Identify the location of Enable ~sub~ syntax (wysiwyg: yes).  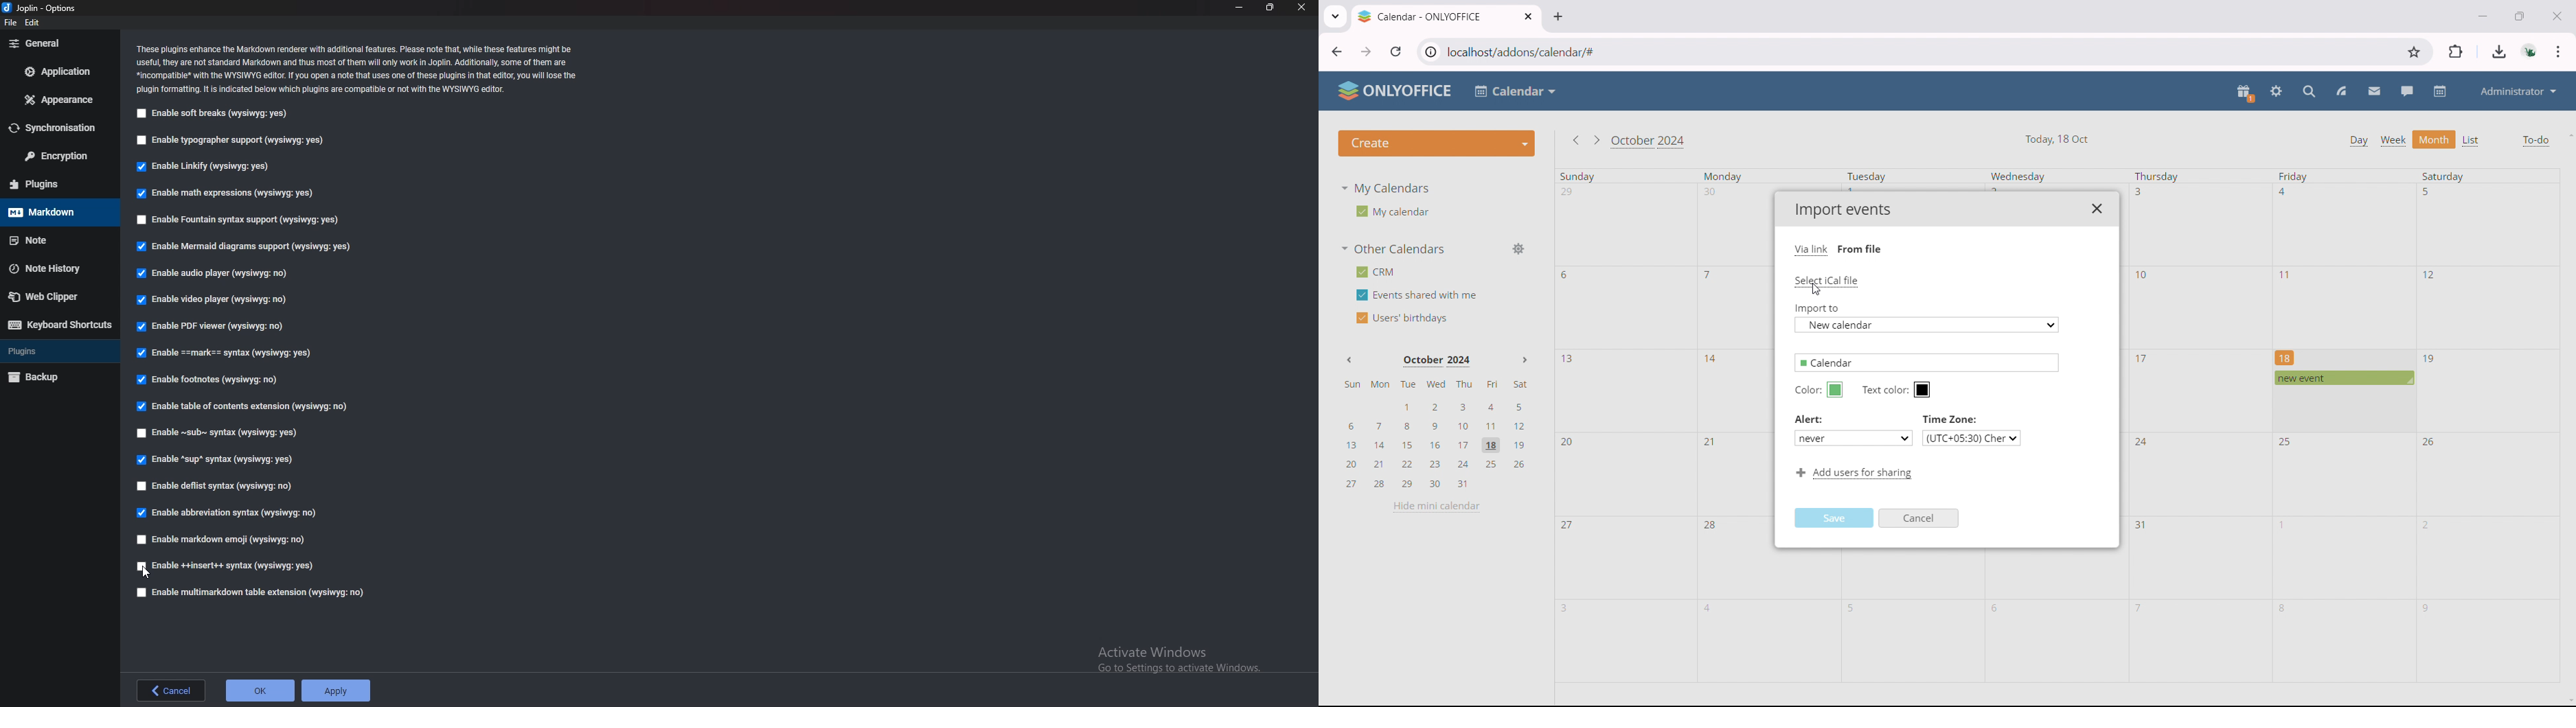
(222, 432).